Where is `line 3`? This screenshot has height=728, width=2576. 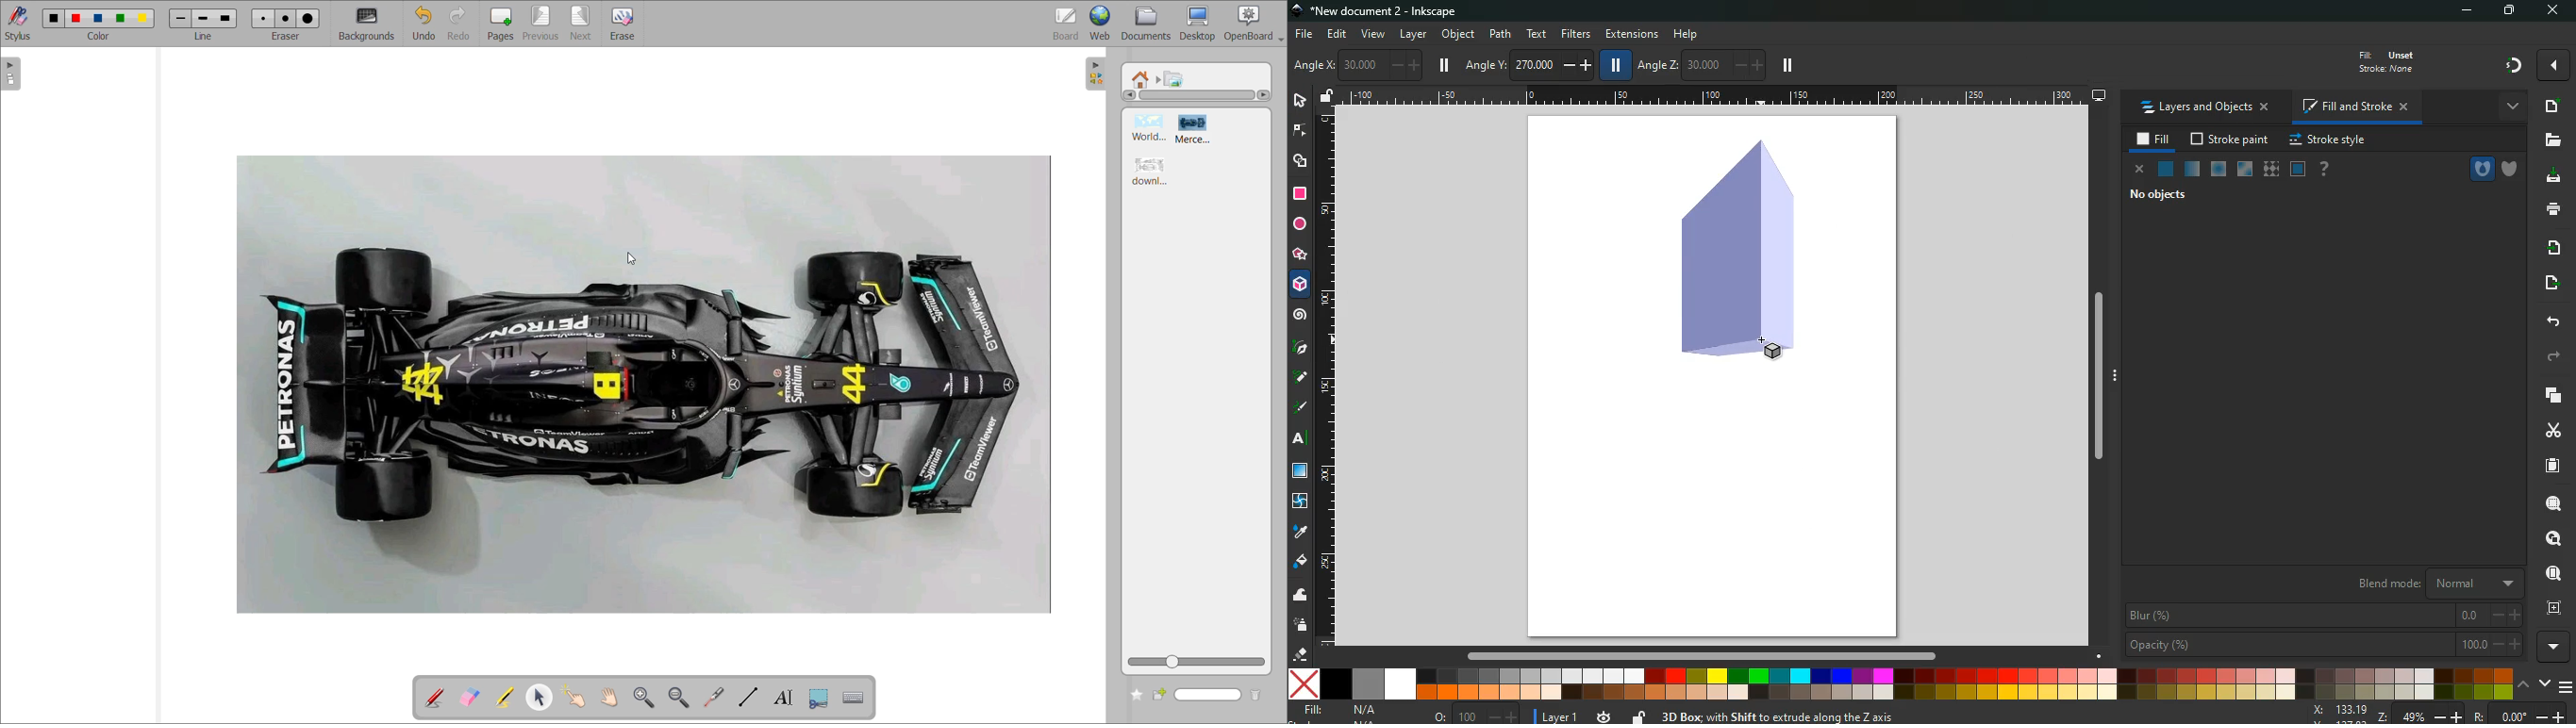
line 3 is located at coordinates (225, 17).